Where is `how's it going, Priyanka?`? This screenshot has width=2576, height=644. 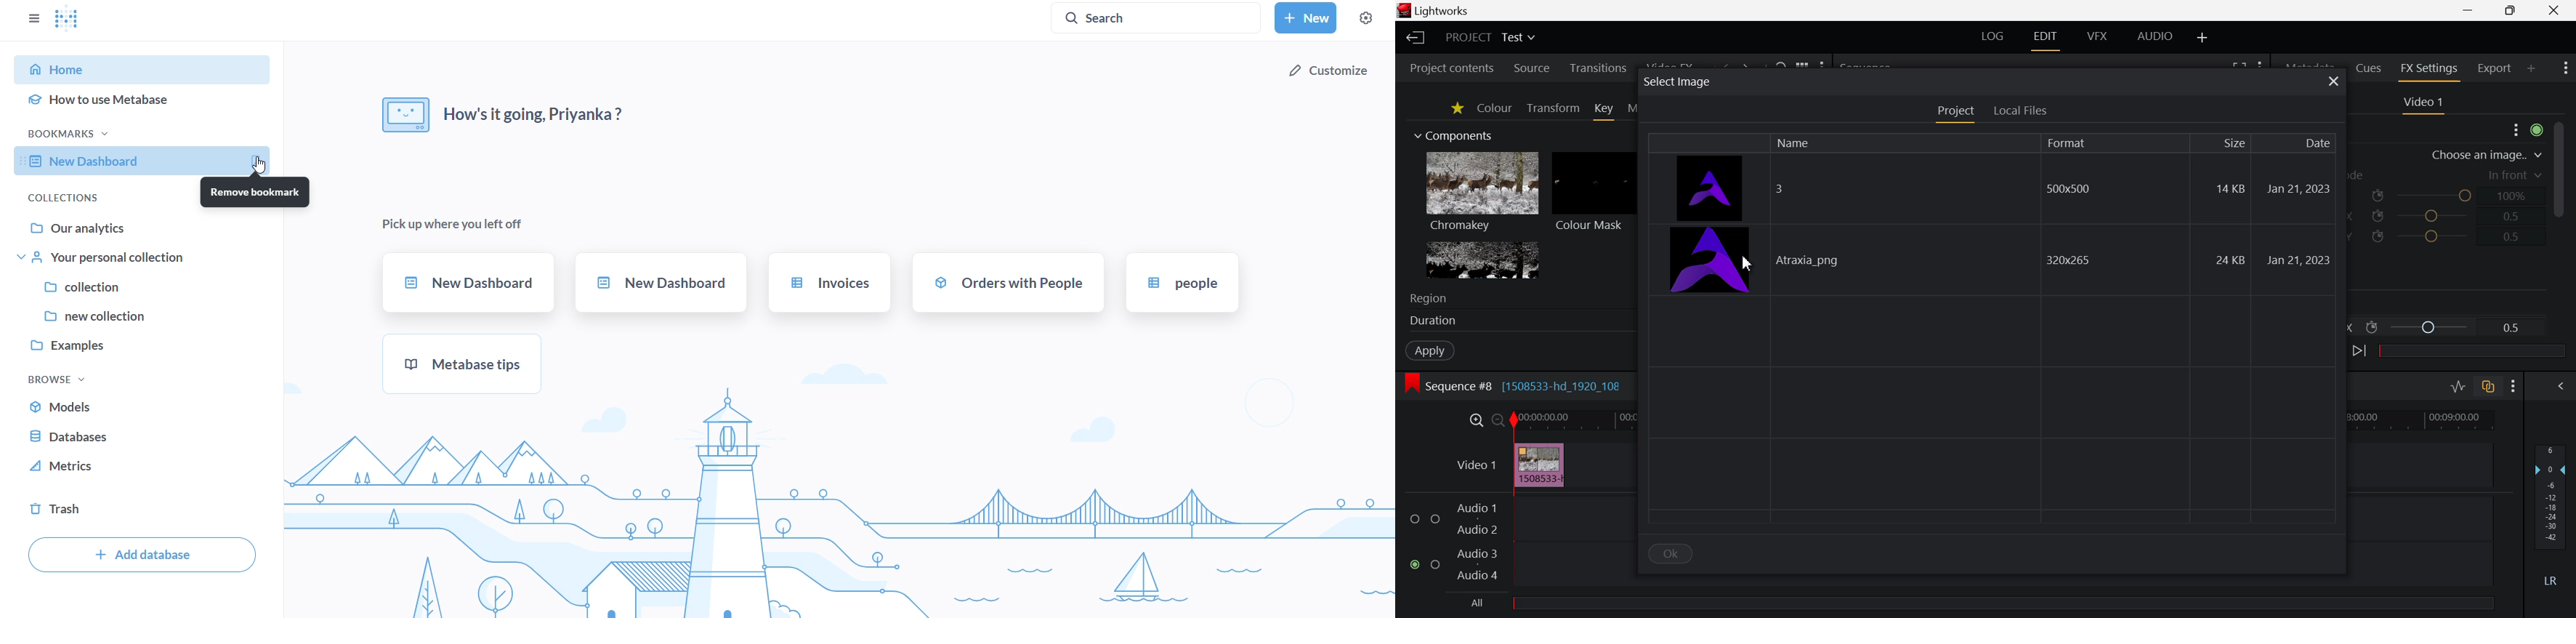
how's it going, Priyanka? is located at coordinates (504, 112).